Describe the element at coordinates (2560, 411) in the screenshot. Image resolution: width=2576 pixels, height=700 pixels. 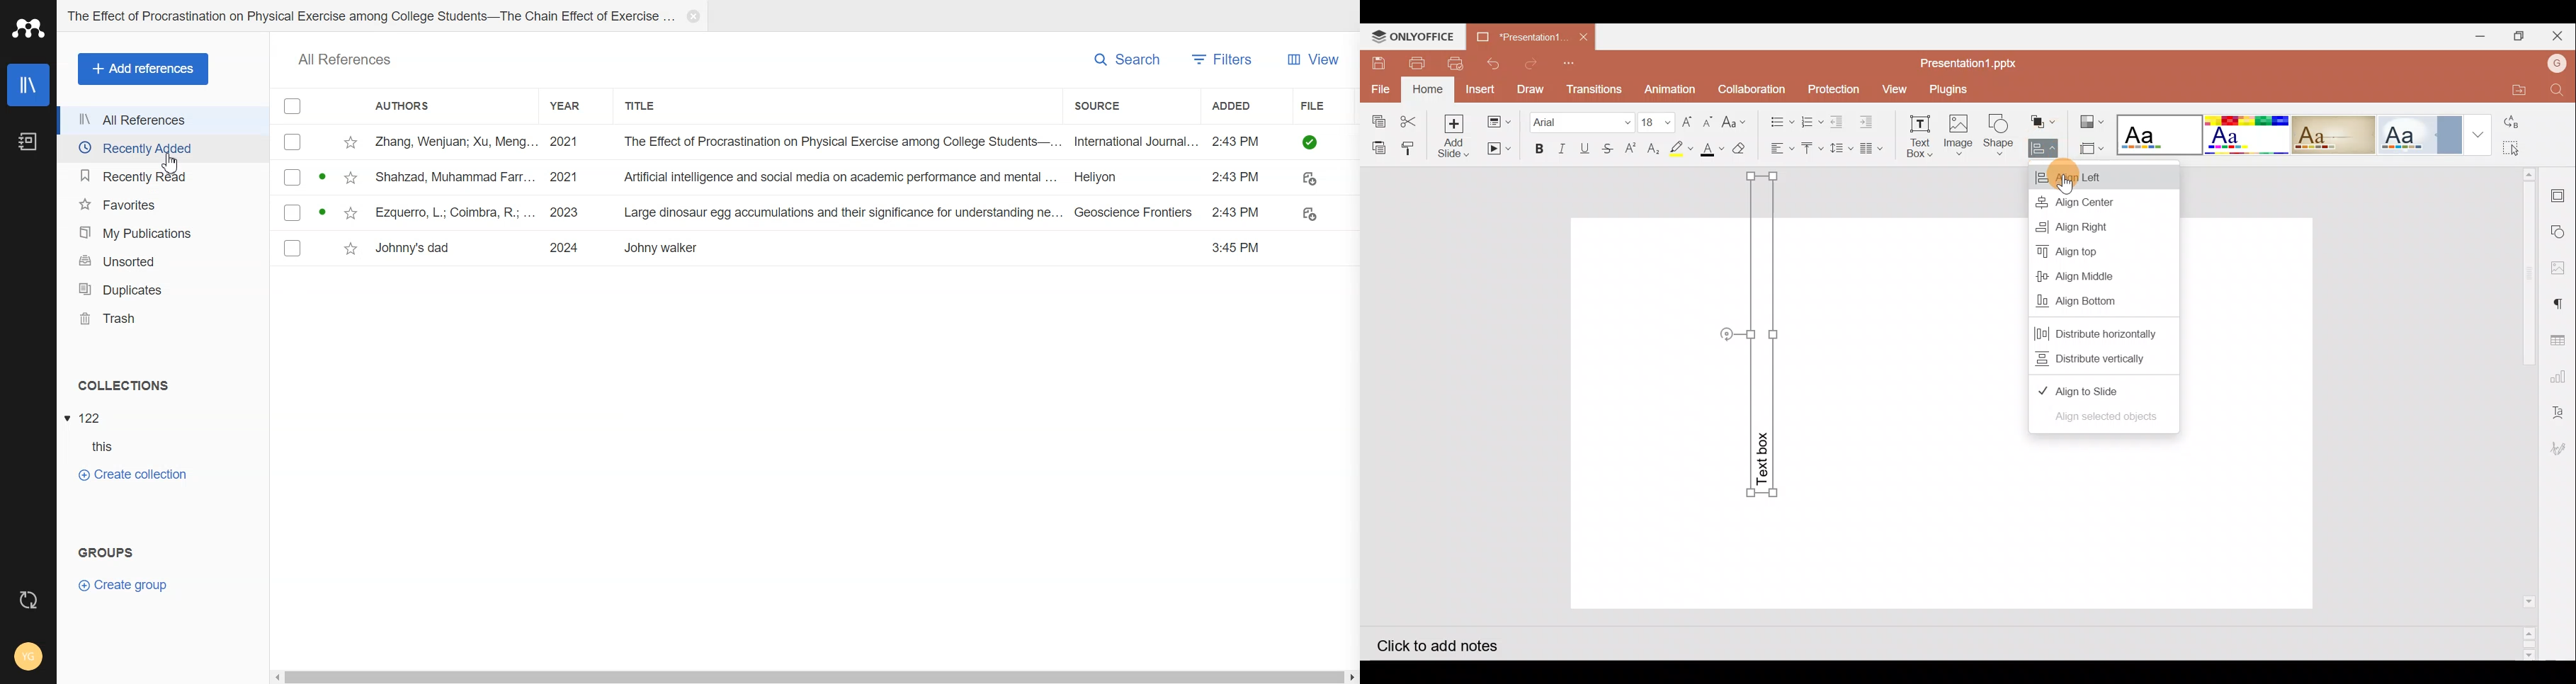
I see `Text Art settings` at that location.